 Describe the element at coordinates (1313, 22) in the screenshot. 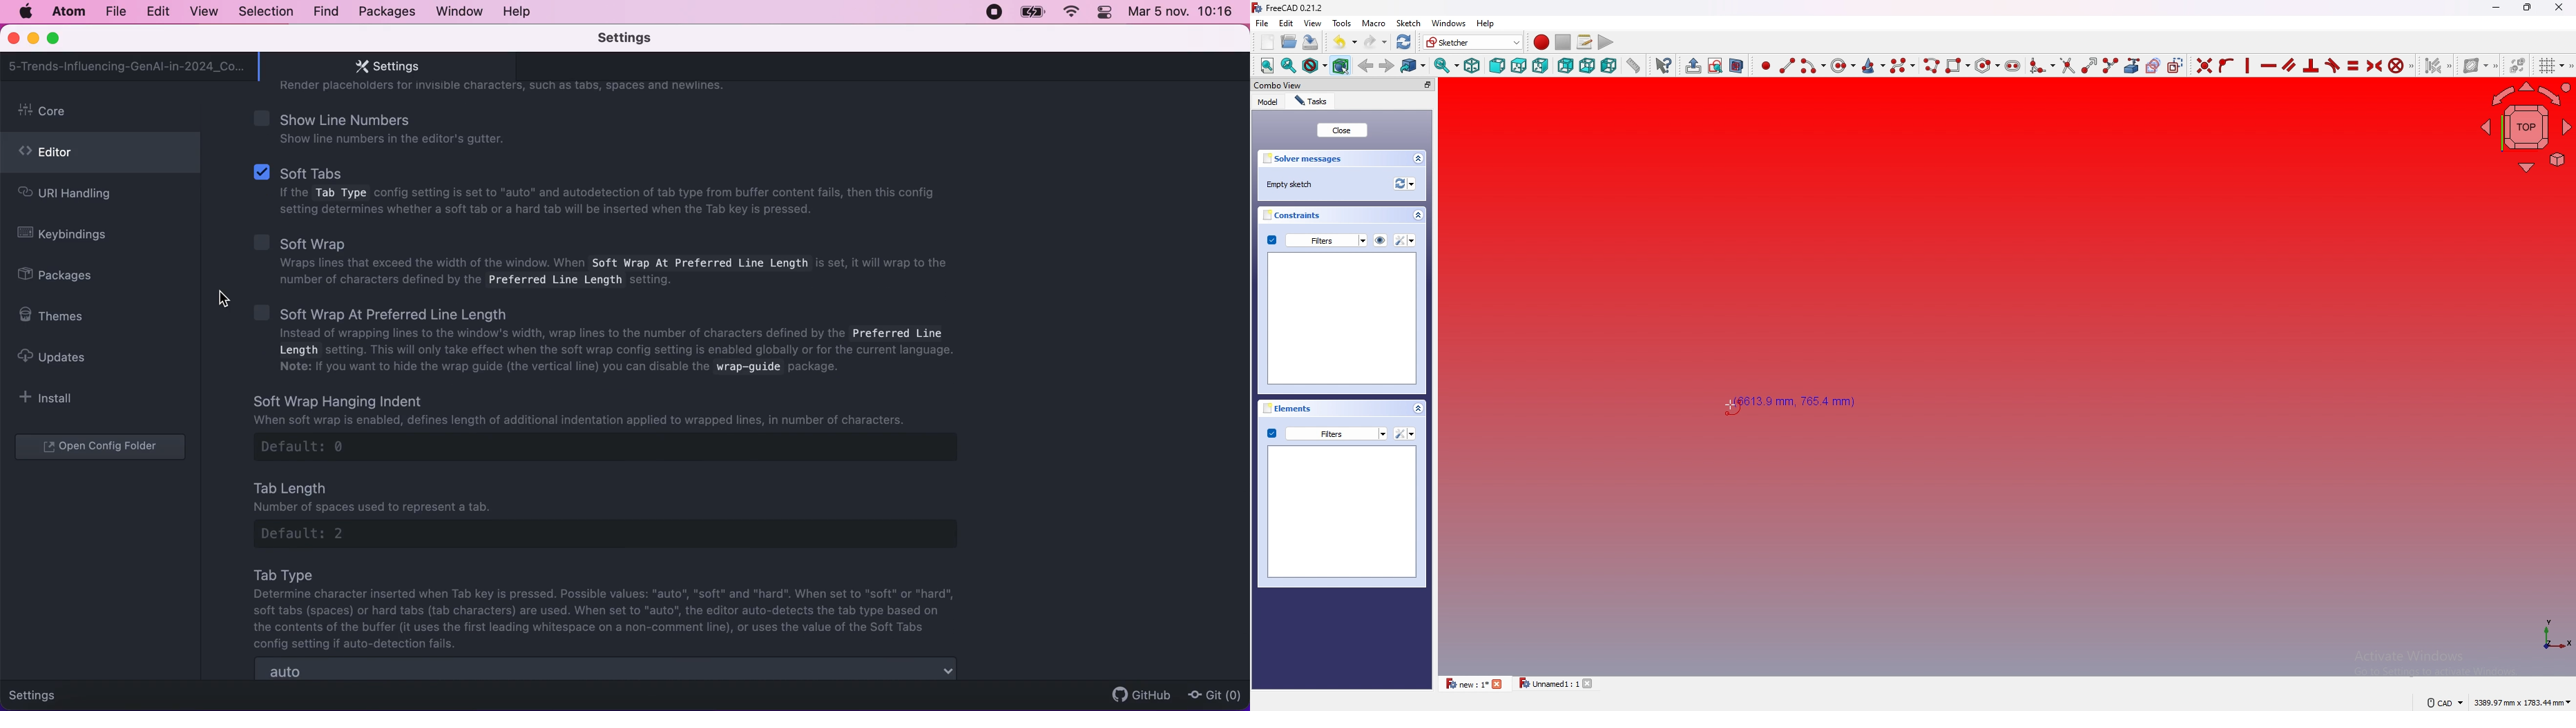

I see `view` at that location.